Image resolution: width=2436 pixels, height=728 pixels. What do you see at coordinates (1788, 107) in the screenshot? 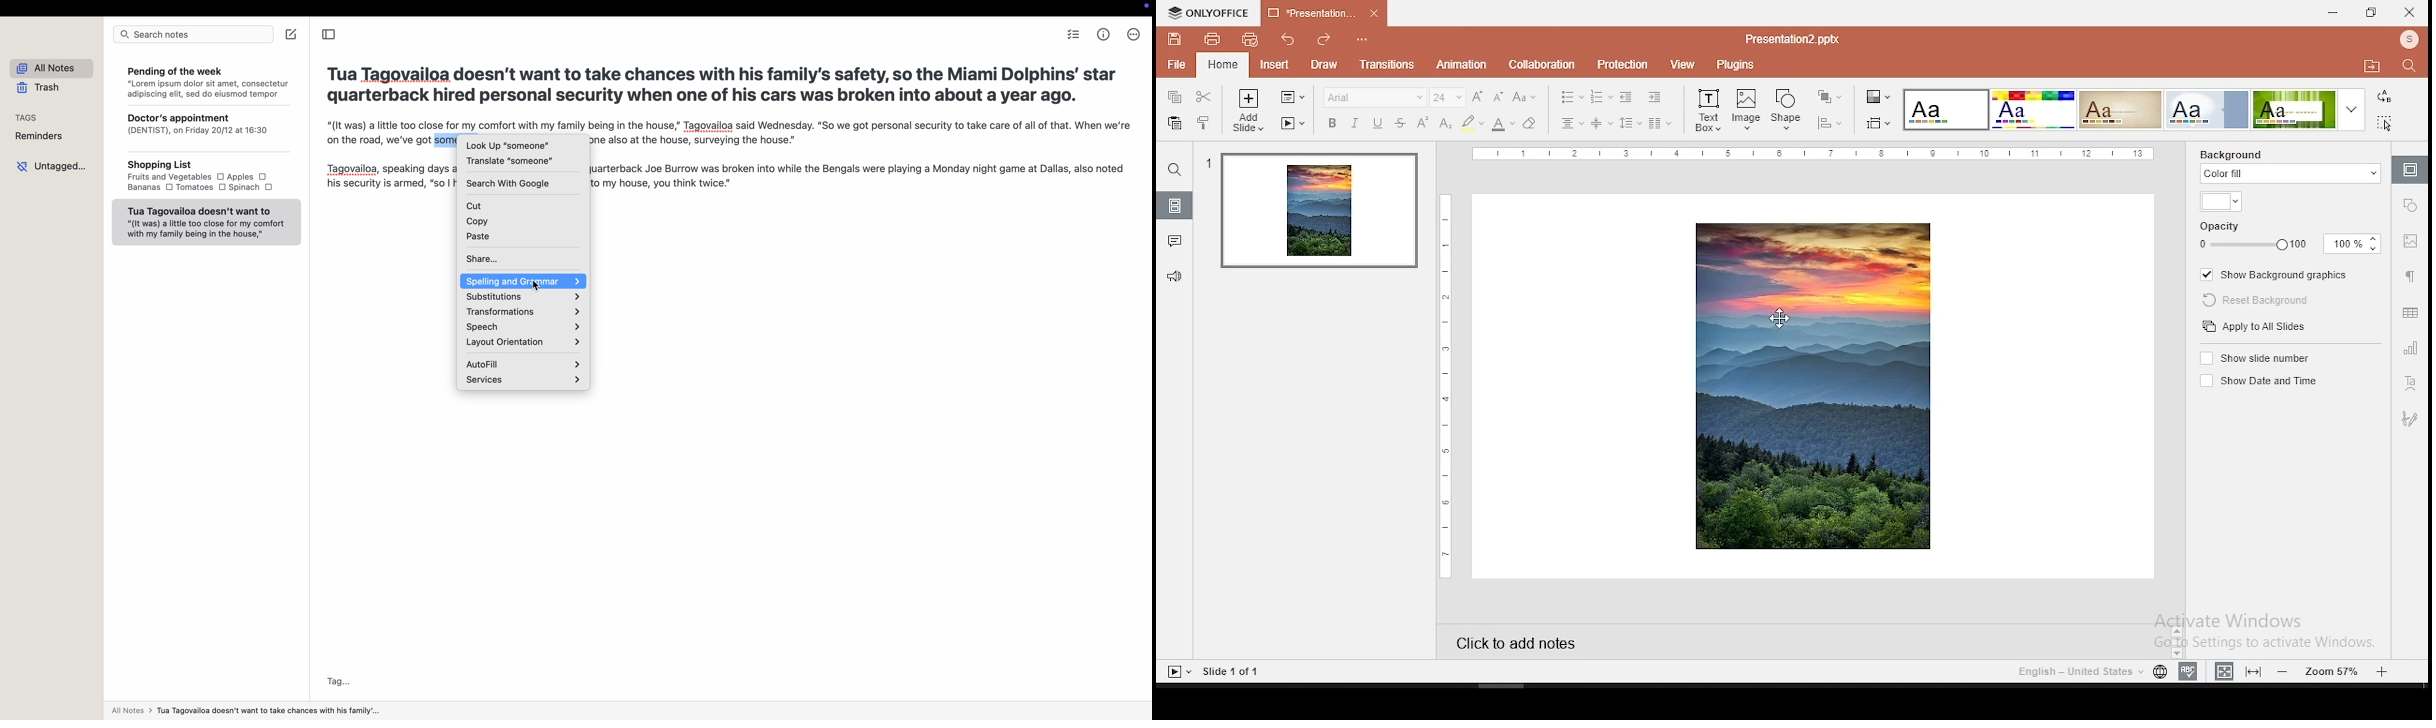
I see `shape` at bounding box center [1788, 107].